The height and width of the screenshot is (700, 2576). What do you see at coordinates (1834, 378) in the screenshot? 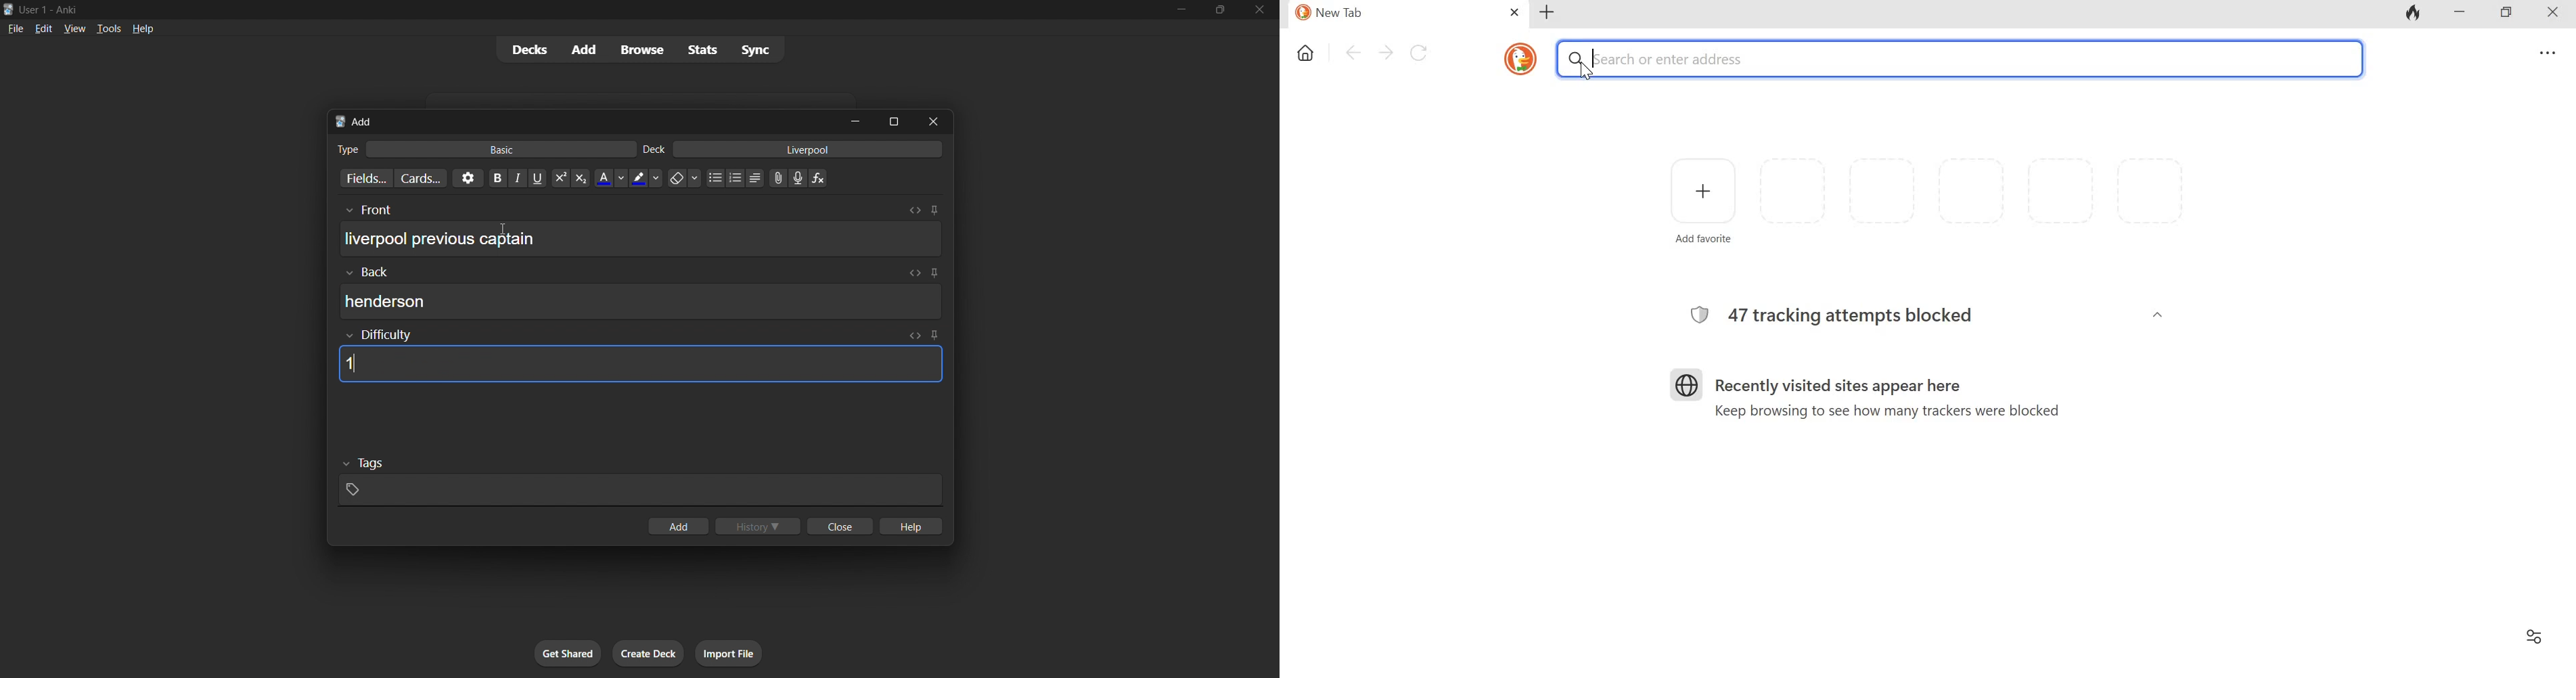
I see `Recently visited sites appear here` at bounding box center [1834, 378].